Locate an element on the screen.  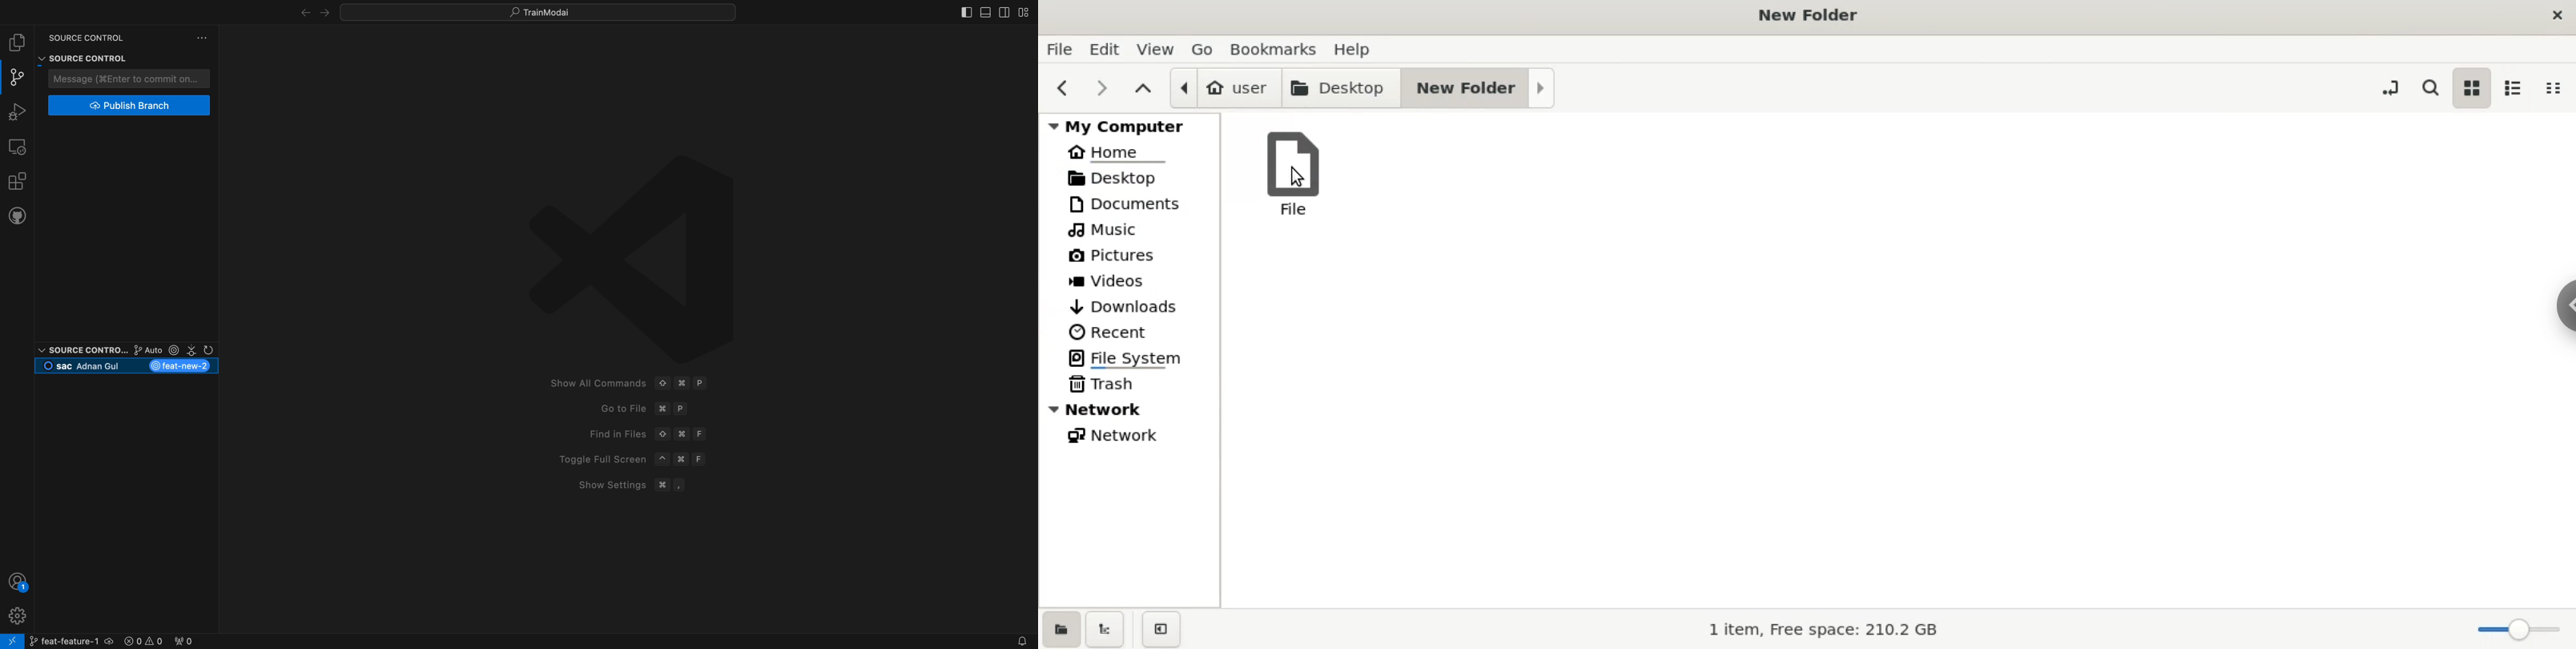
videos is located at coordinates (1130, 279).